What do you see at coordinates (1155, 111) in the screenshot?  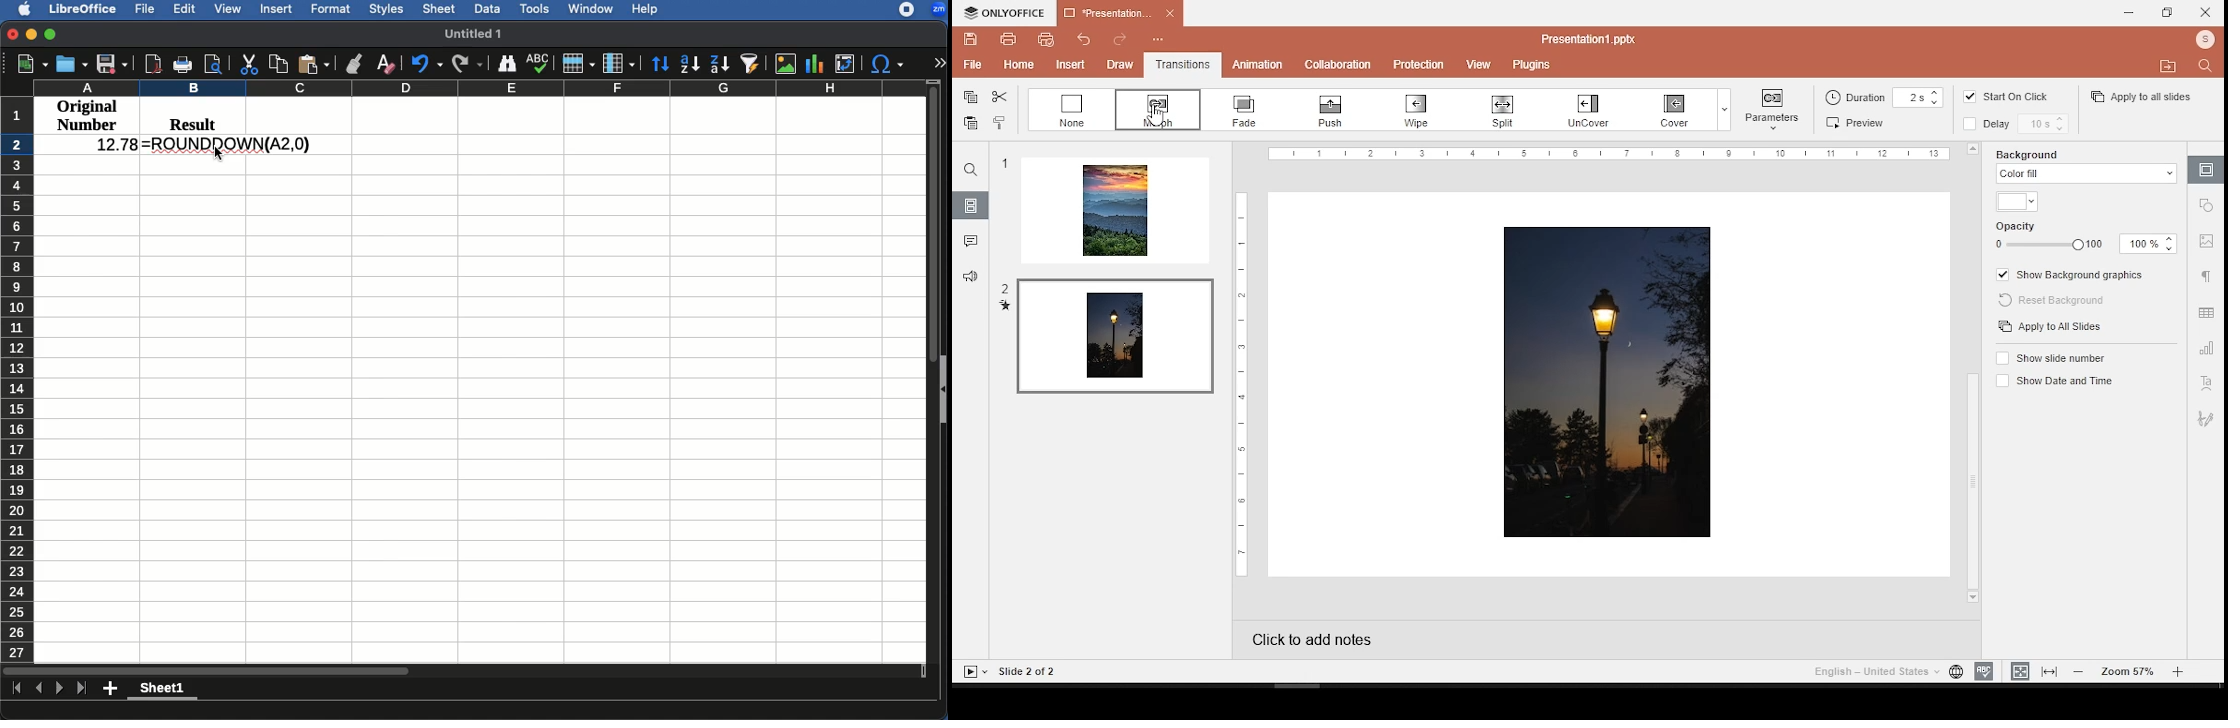 I see `morph` at bounding box center [1155, 111].